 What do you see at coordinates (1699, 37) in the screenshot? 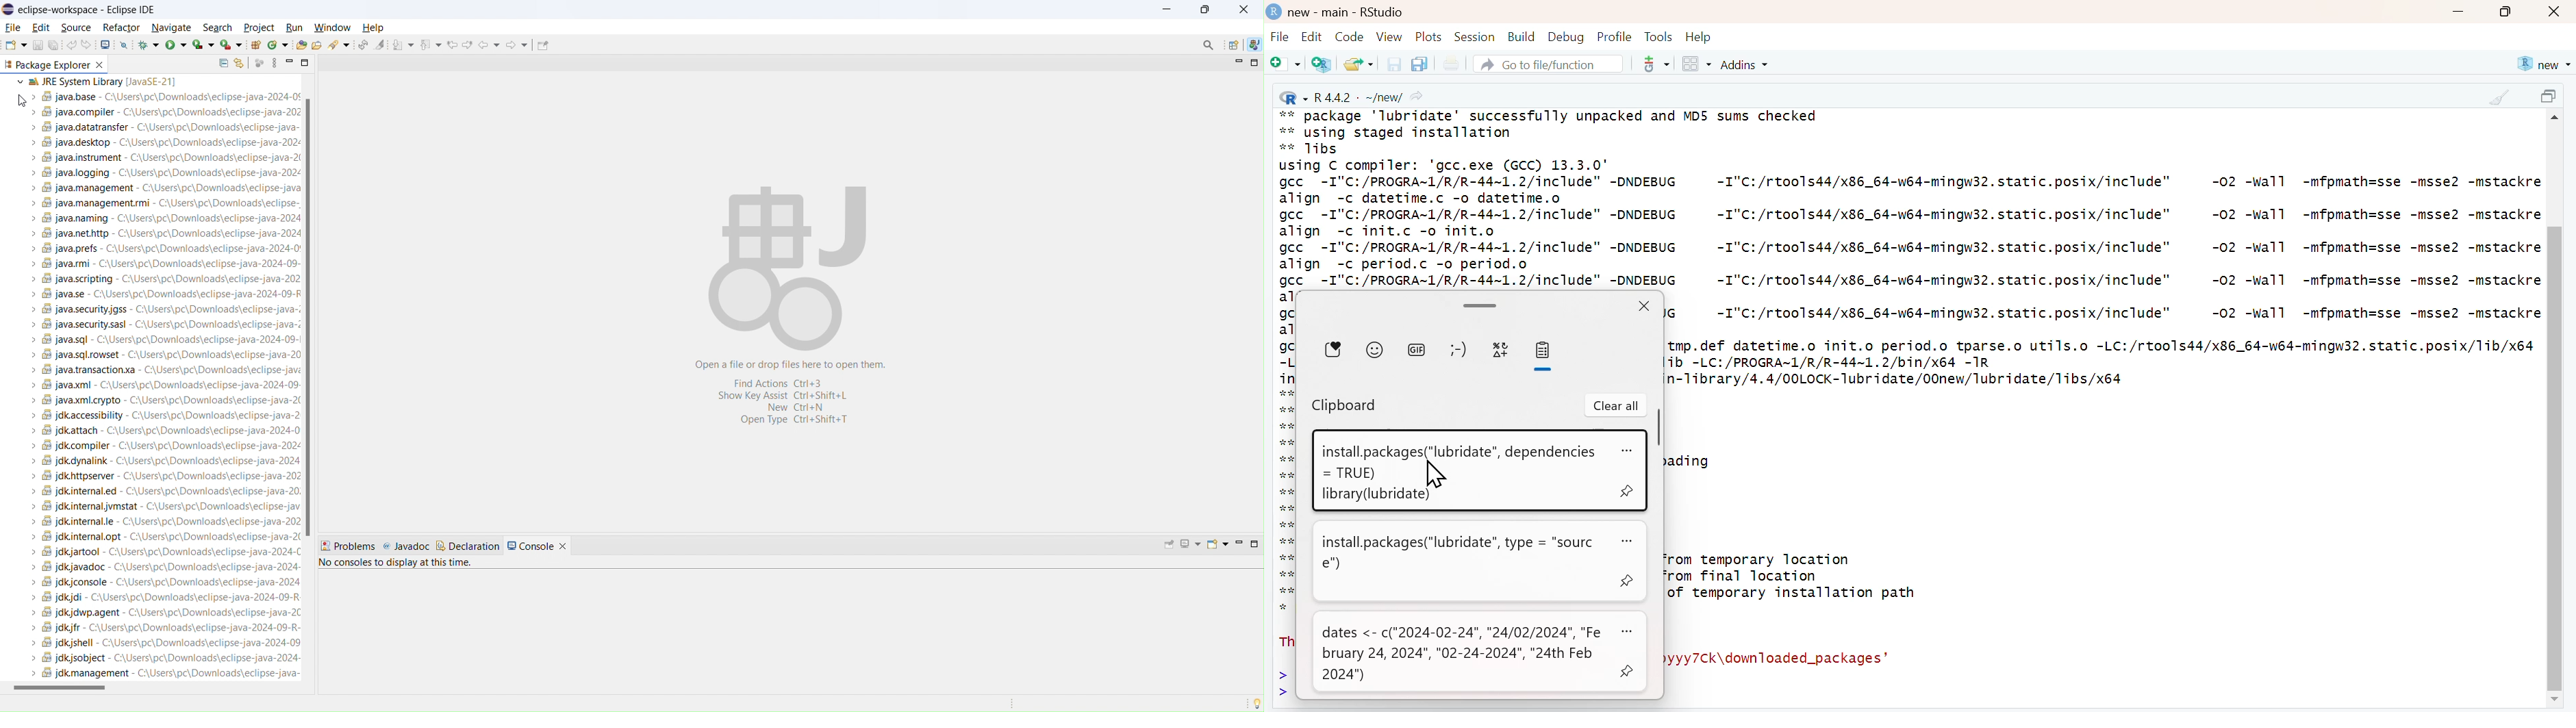
I see `Help` at bounding box center [1699, 37].